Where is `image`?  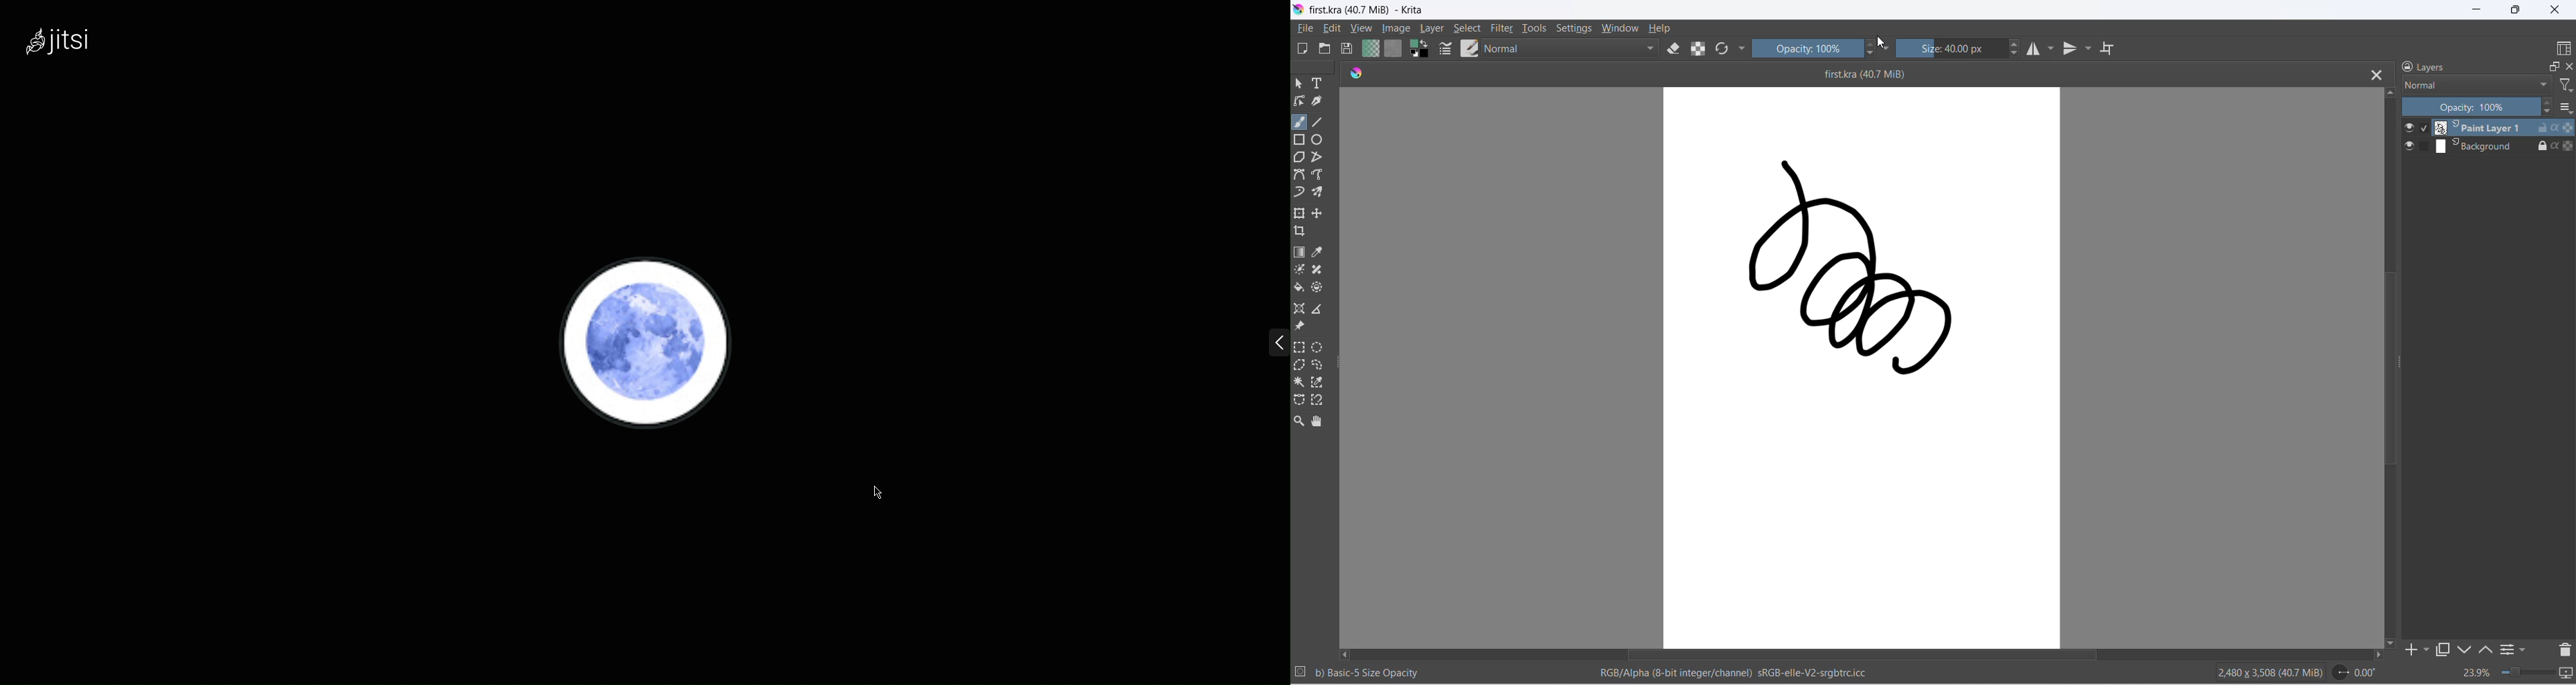 image is located at coordinates (1397, 28).